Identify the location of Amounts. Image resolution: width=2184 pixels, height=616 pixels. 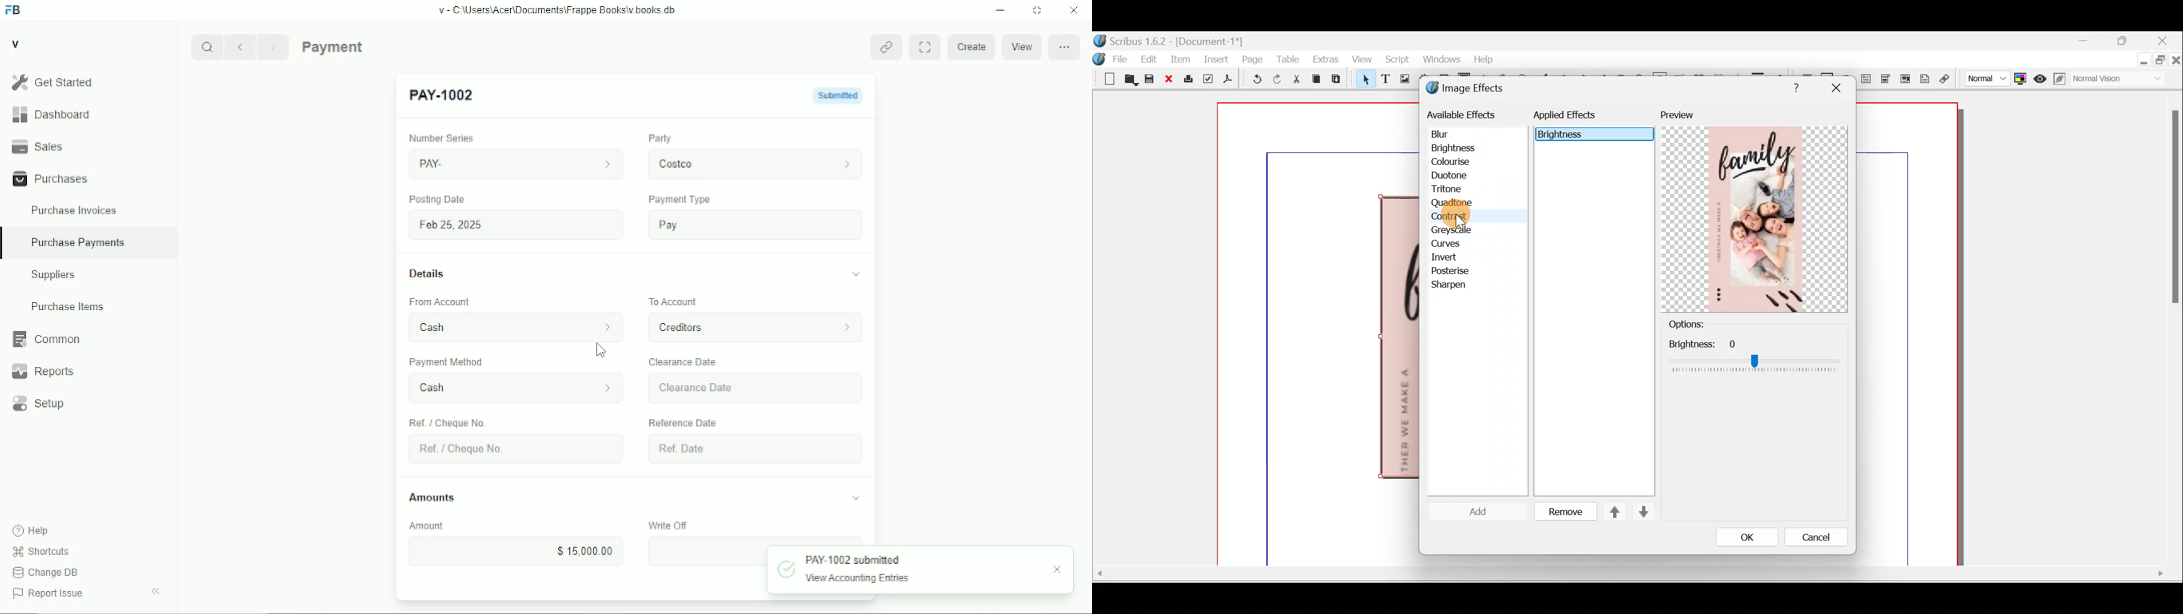
(432, 497).